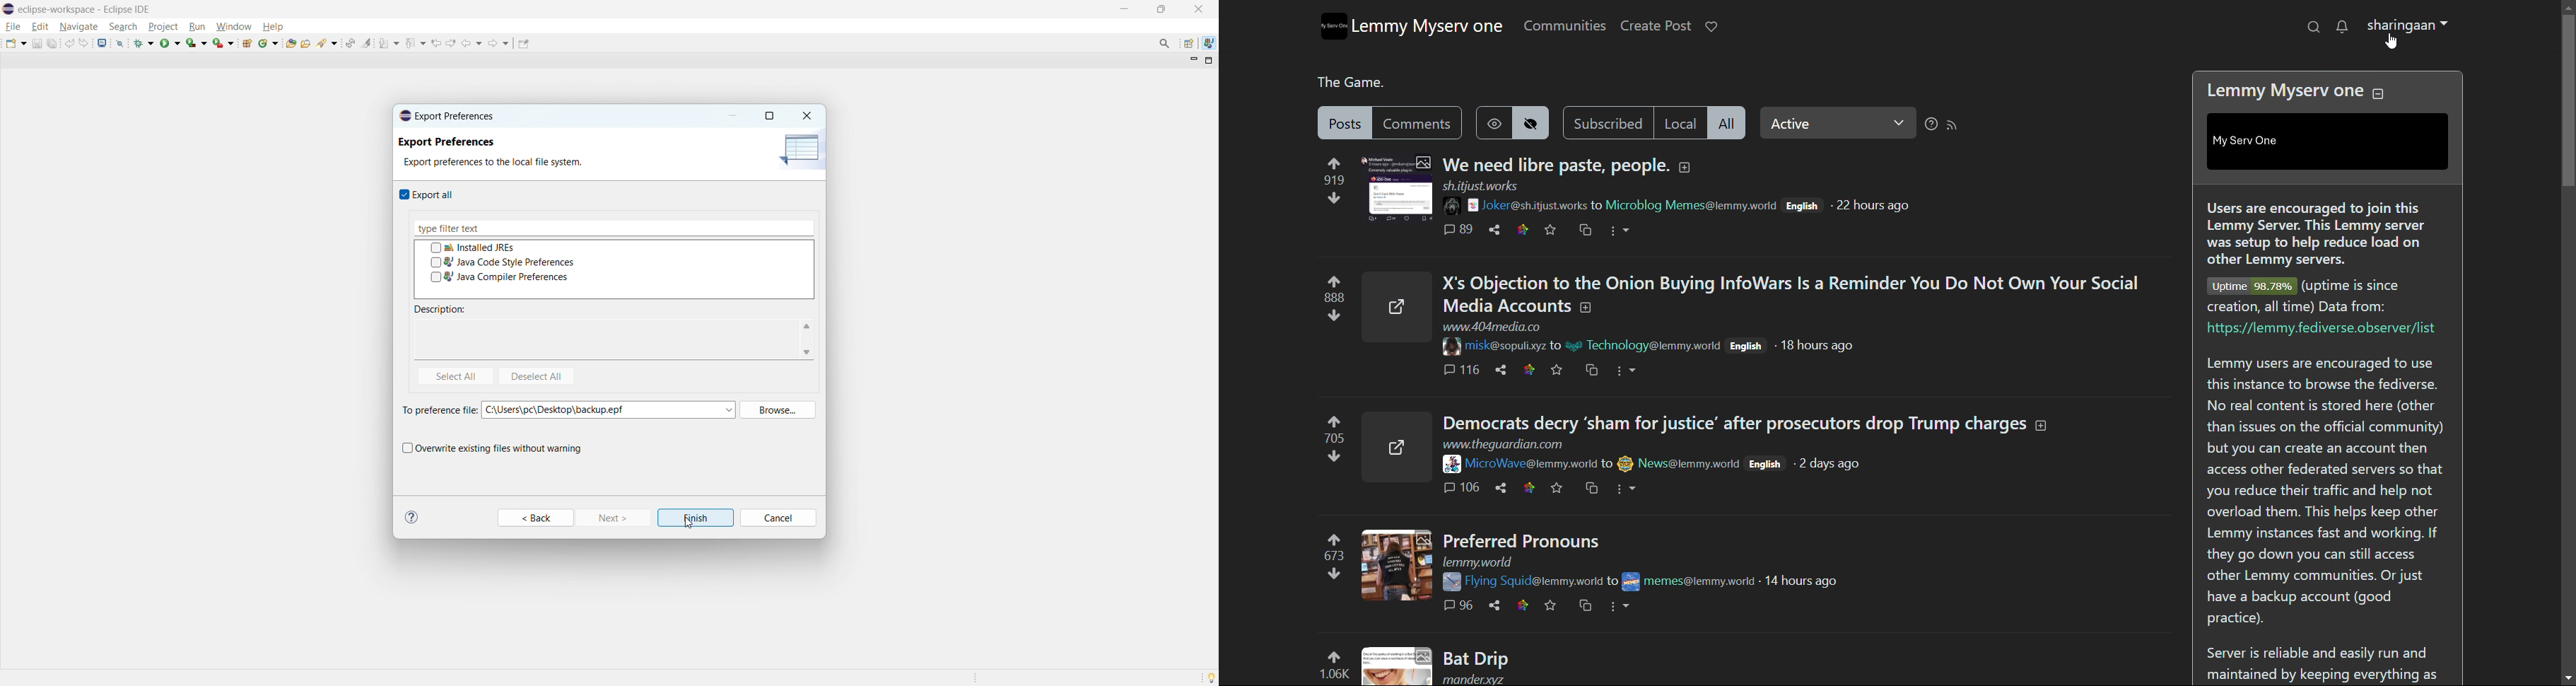 The height and width of the screenshot is (700, 2576). I want to click on 1.06K, so click(1328, 677).